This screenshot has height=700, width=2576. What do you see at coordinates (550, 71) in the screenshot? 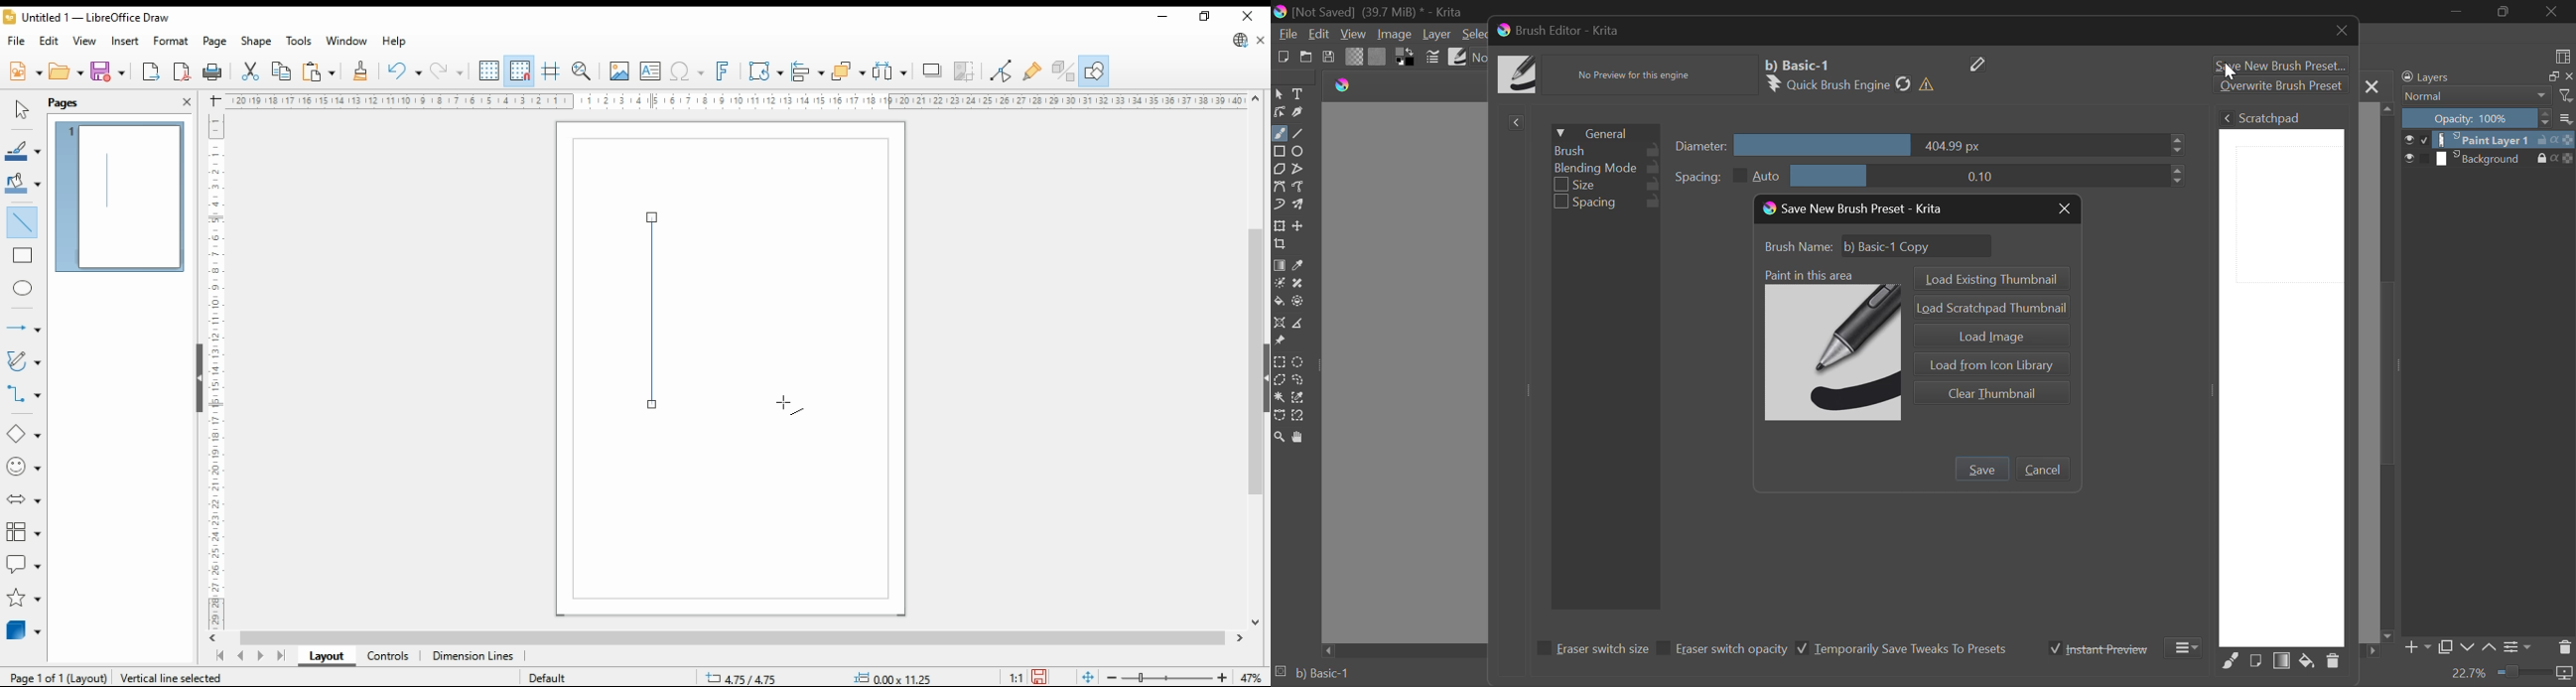
I see `helplines while moving` at bounding box center [550, 71].